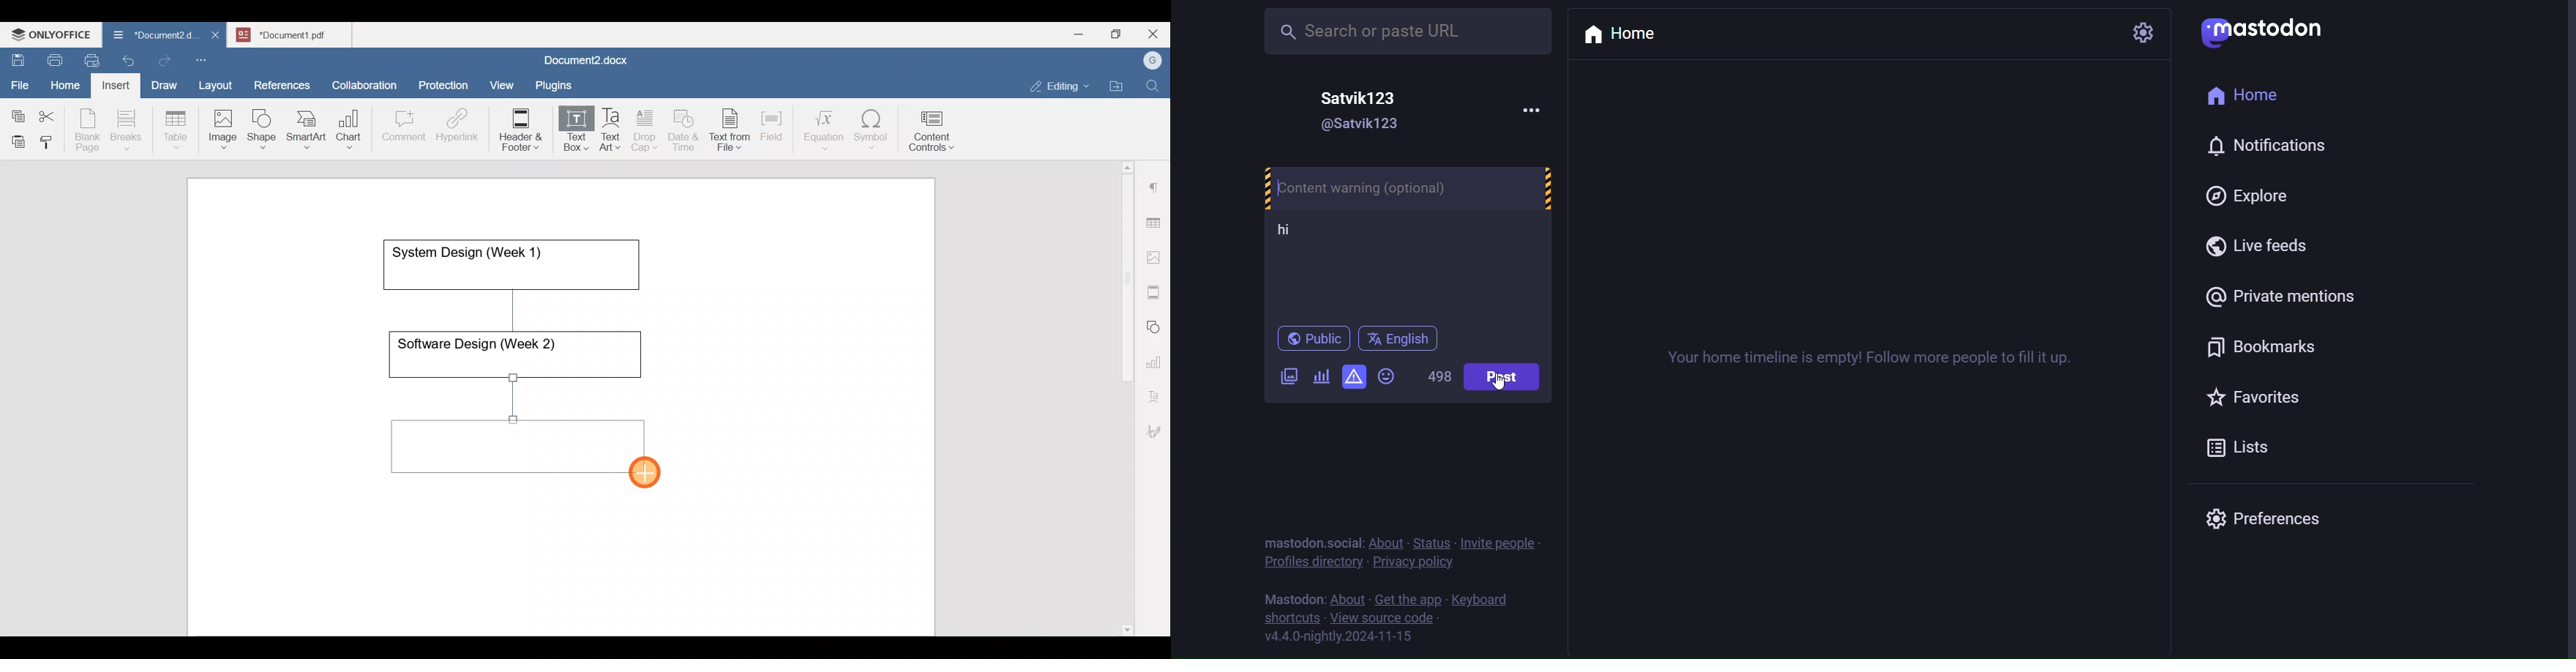  Describe the element at coordinates (89, 130) in the screenshot. I see `Blank page` at that location.